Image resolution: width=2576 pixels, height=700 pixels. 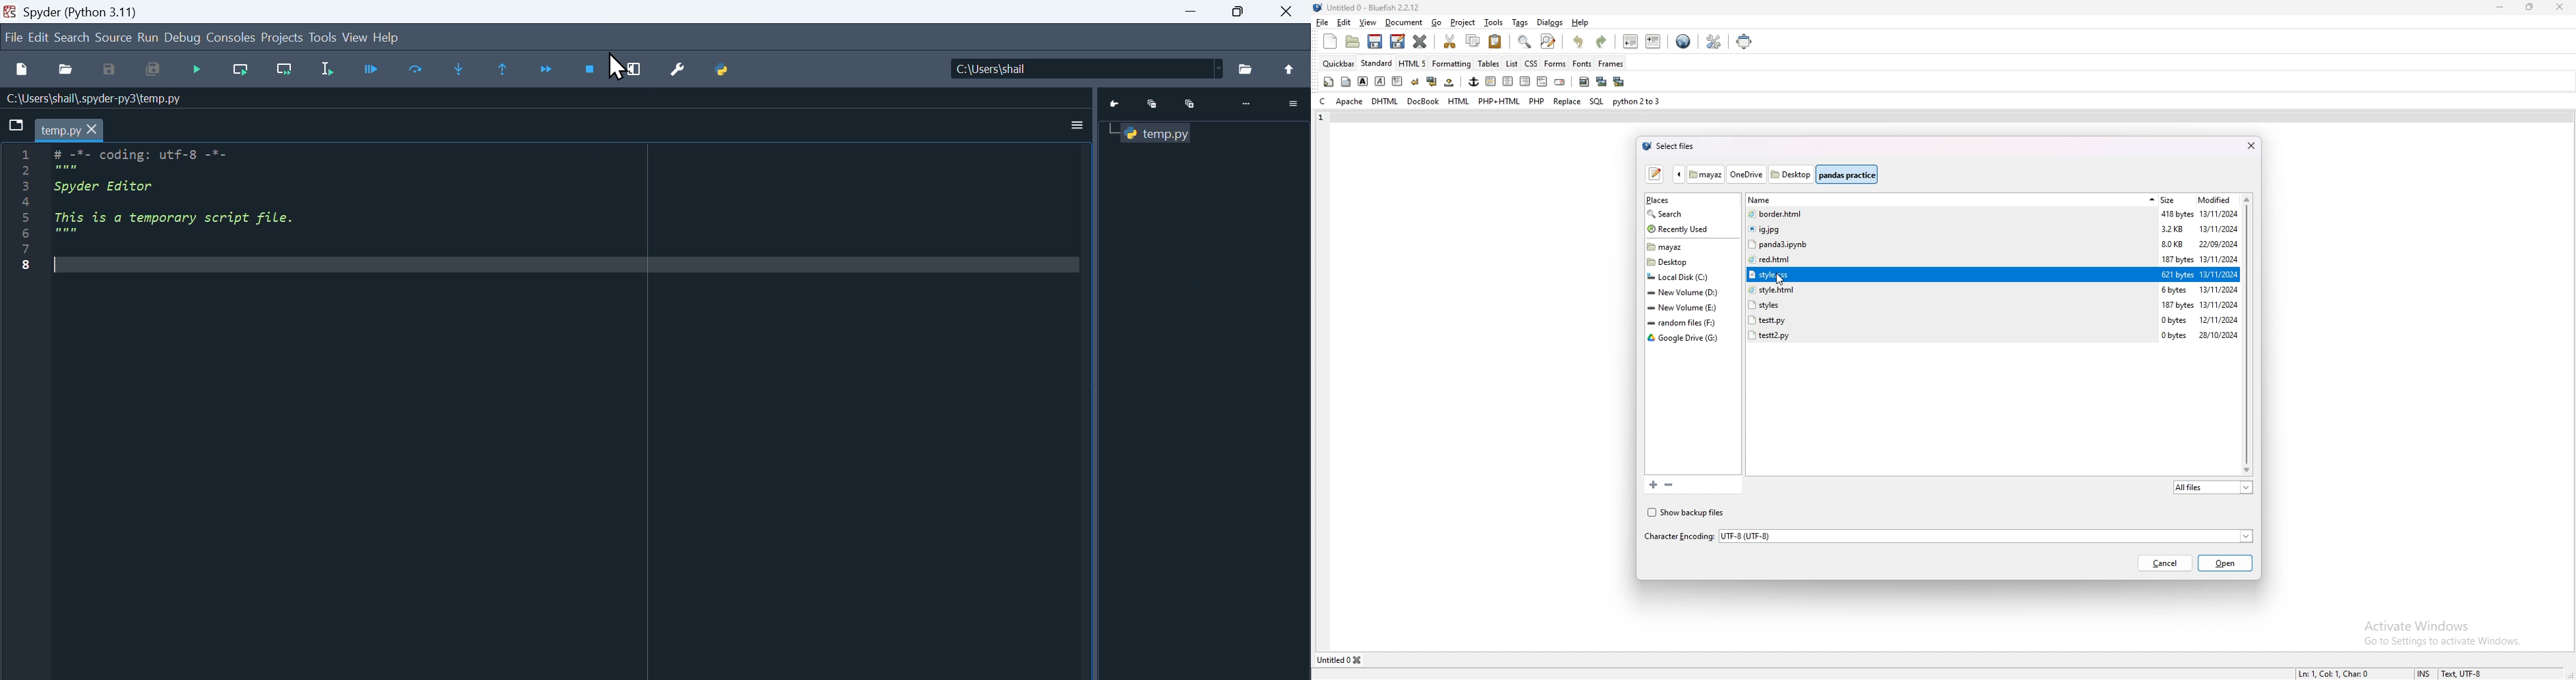 What do you see at coordinates (81, 10) in the screenshot?
I see `Spyder` at bounding box center [81, 10].